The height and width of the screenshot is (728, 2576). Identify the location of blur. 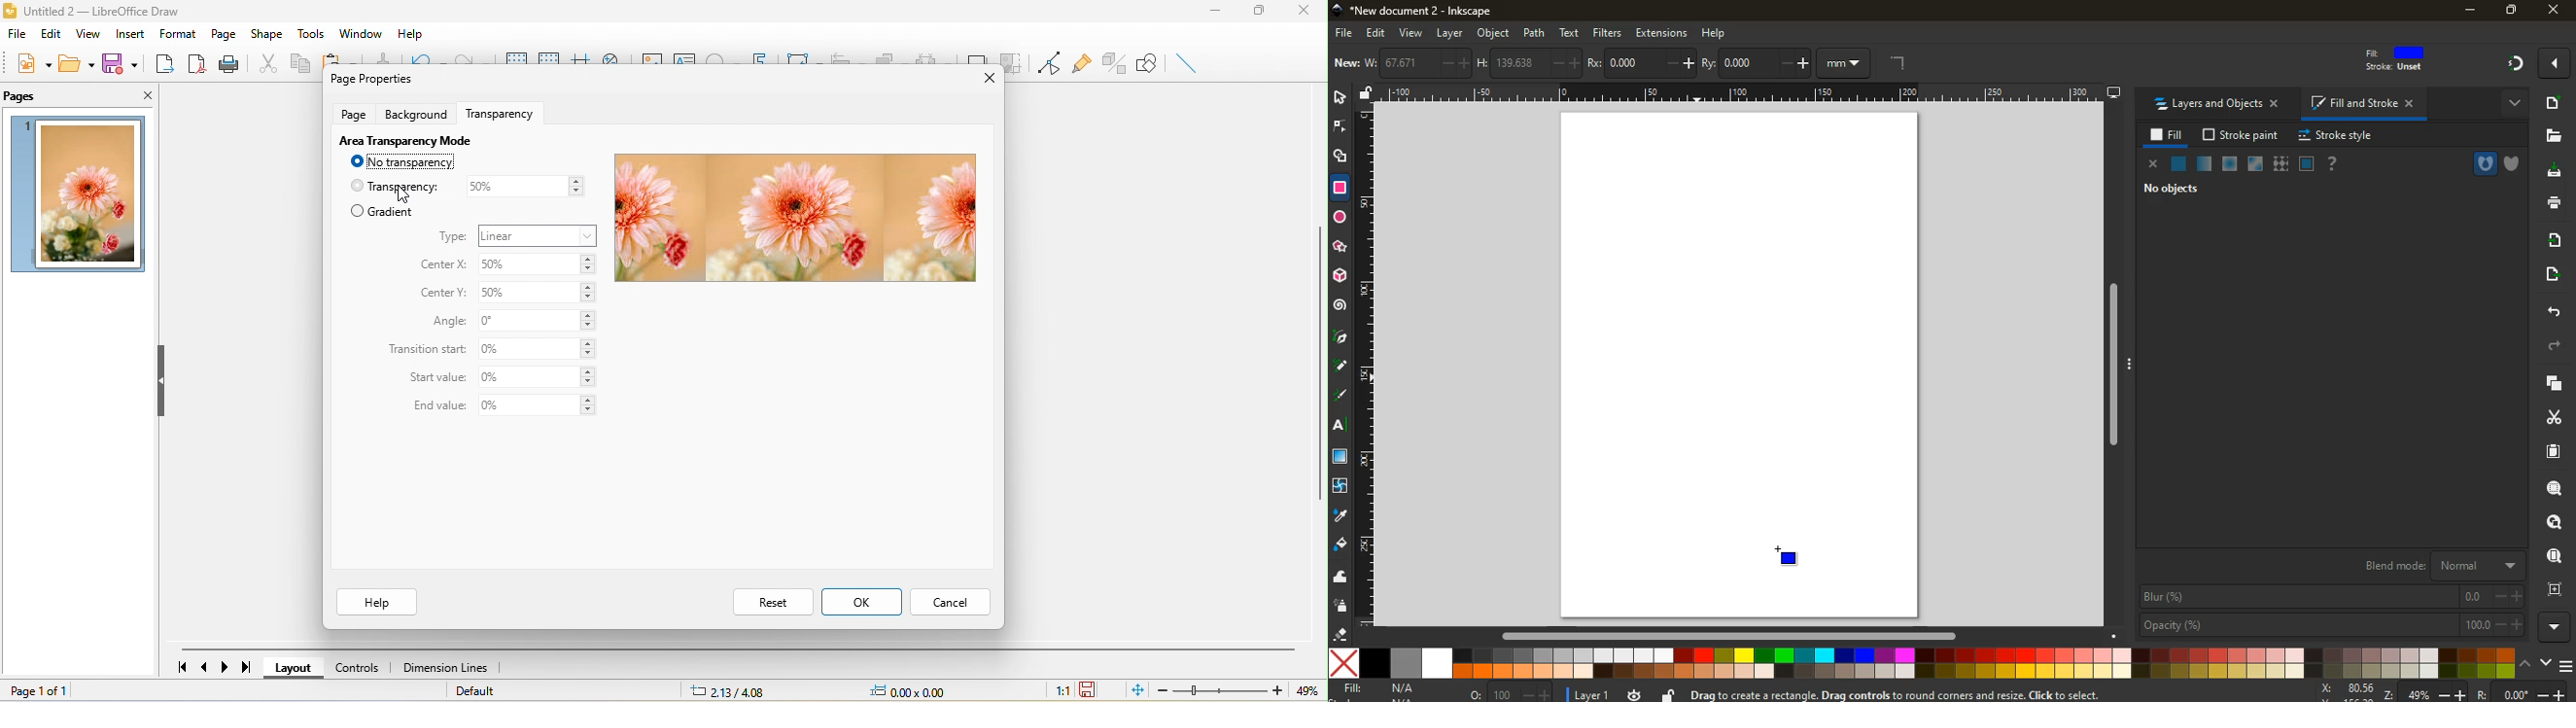
(2333, 596).